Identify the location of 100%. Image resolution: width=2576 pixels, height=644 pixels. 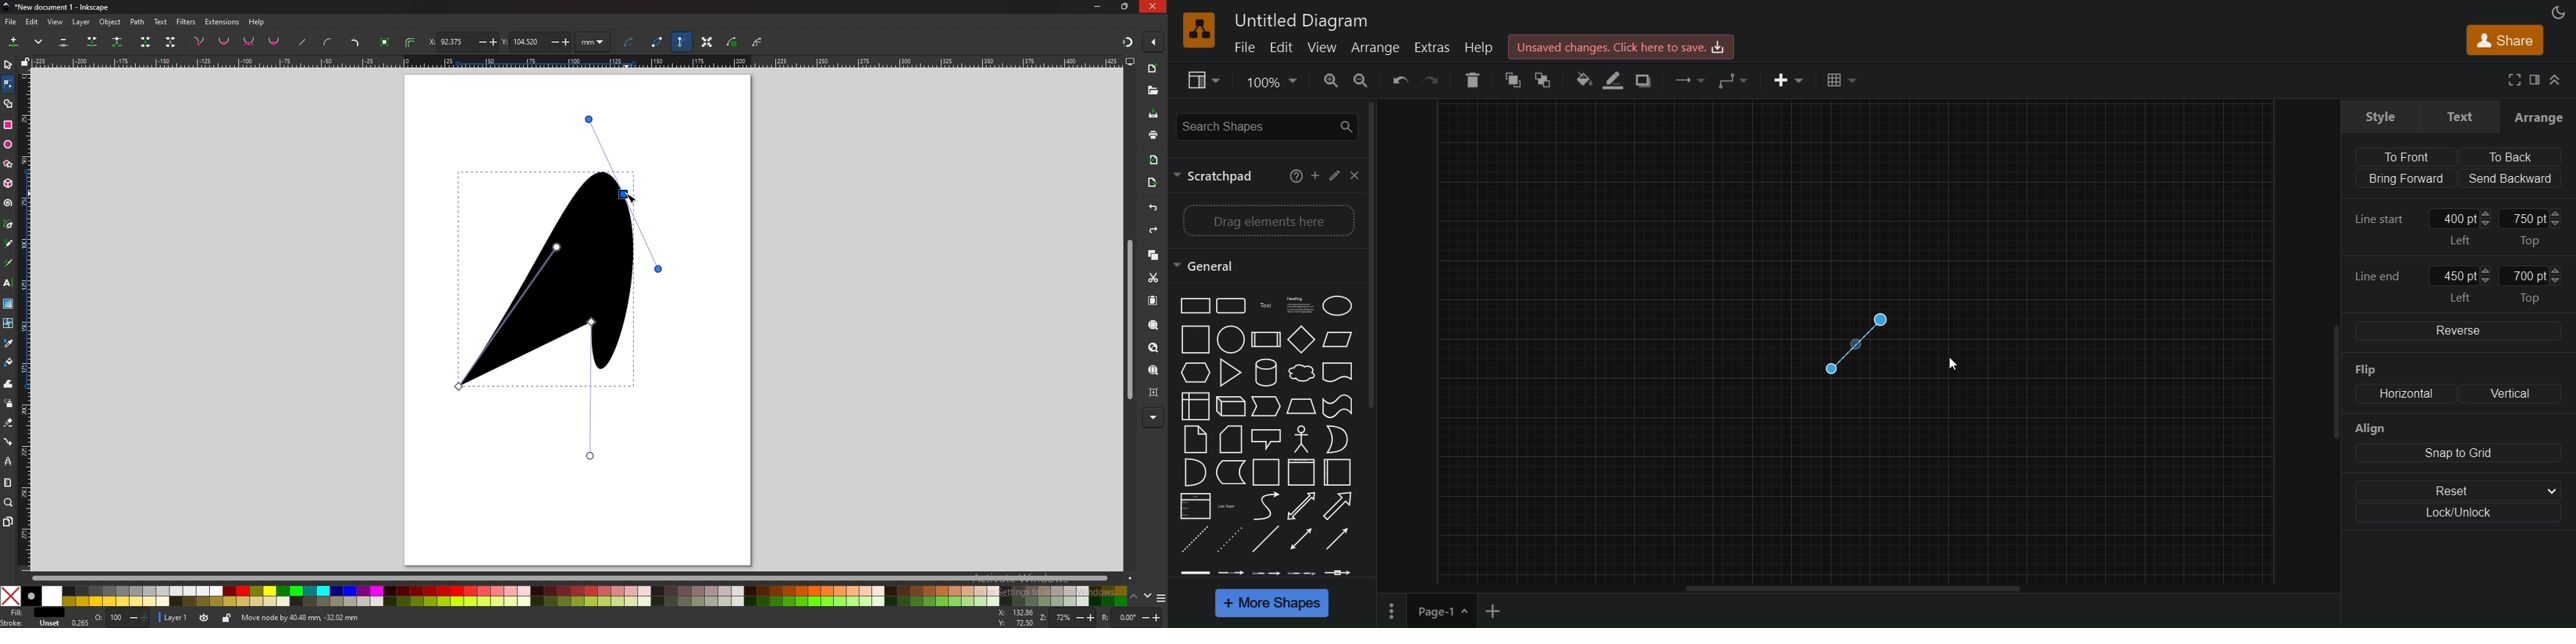
(1271, 83).